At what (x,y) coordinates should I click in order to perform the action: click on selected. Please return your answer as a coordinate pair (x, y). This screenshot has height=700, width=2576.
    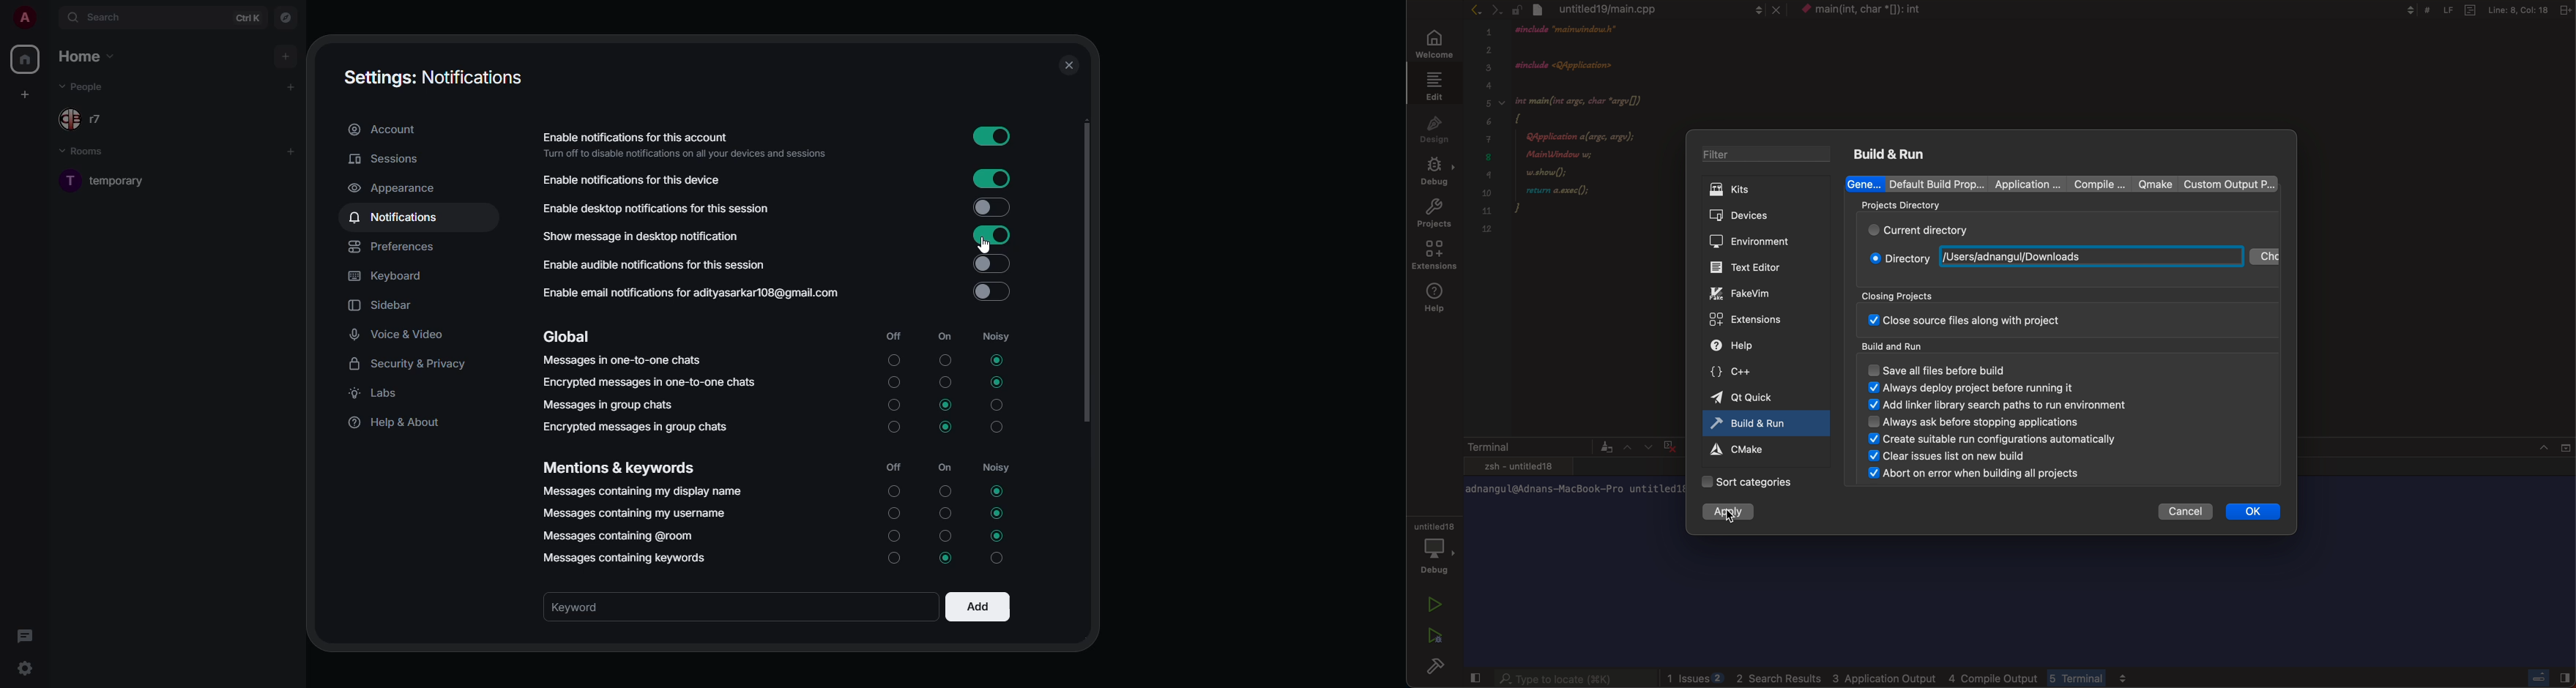
    Looking at the image, I should click on (947, 405).